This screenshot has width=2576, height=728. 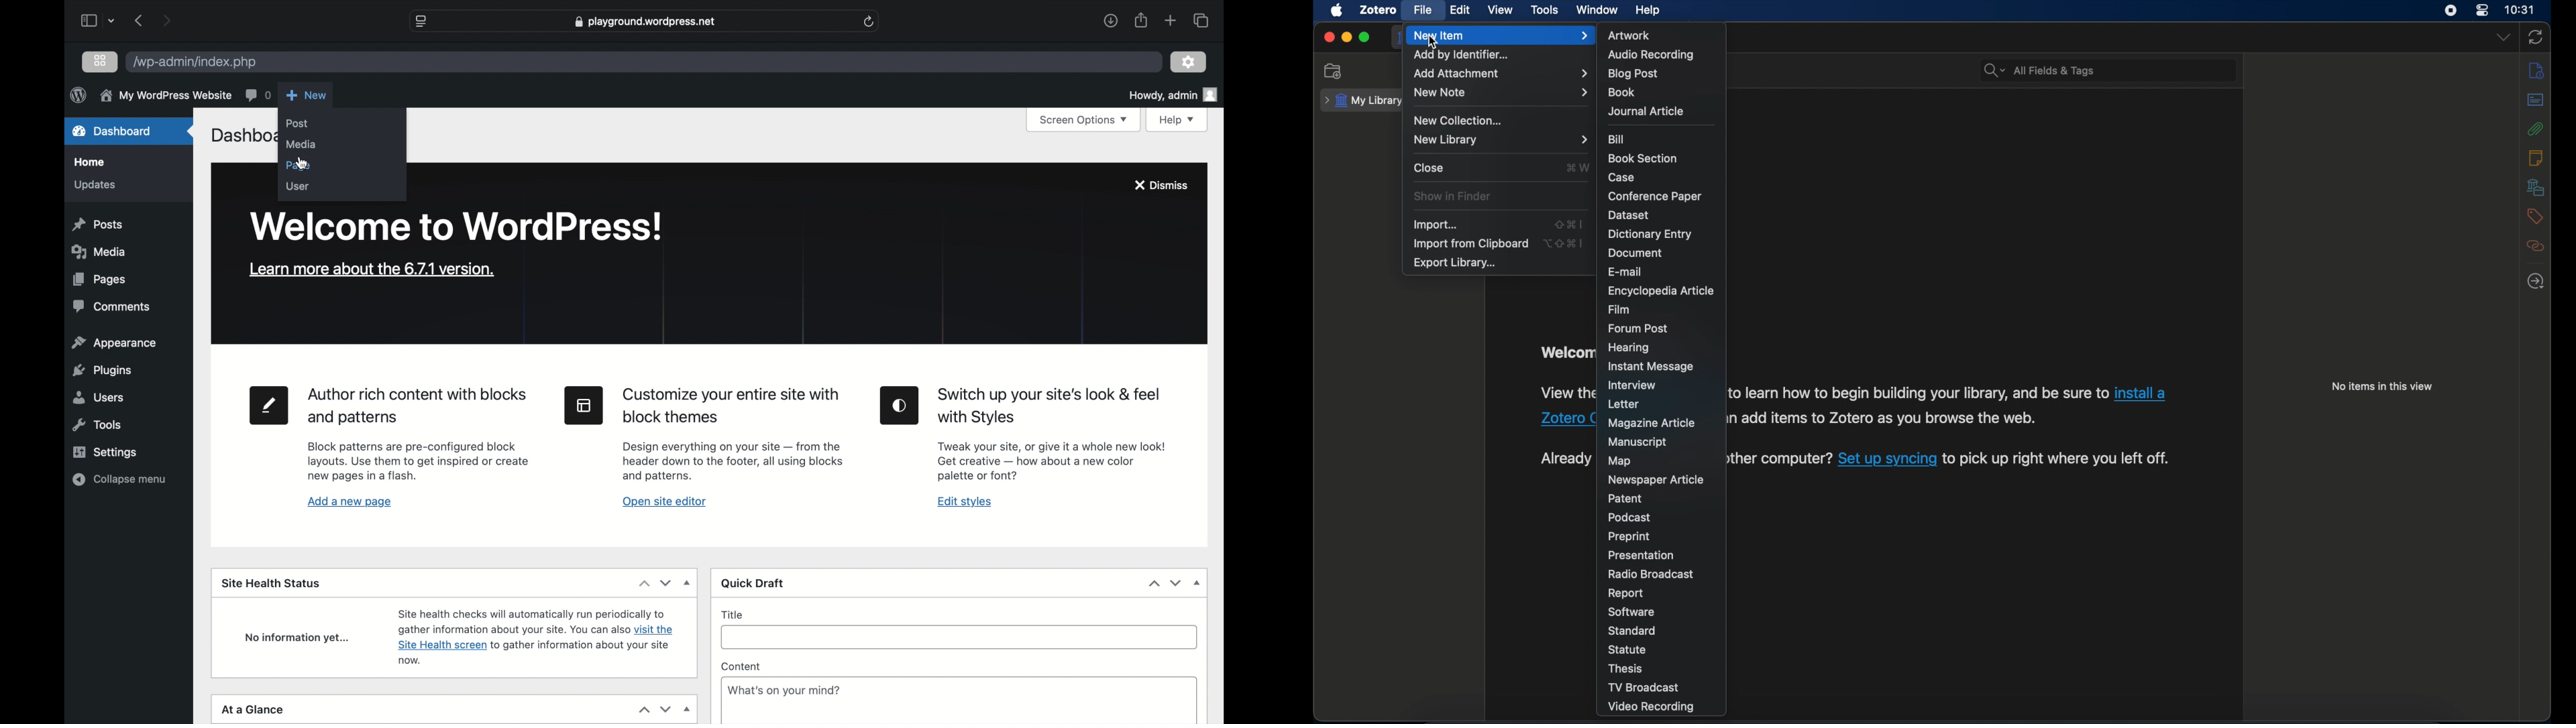 I want to click on text, so click(x=1886, y=420).